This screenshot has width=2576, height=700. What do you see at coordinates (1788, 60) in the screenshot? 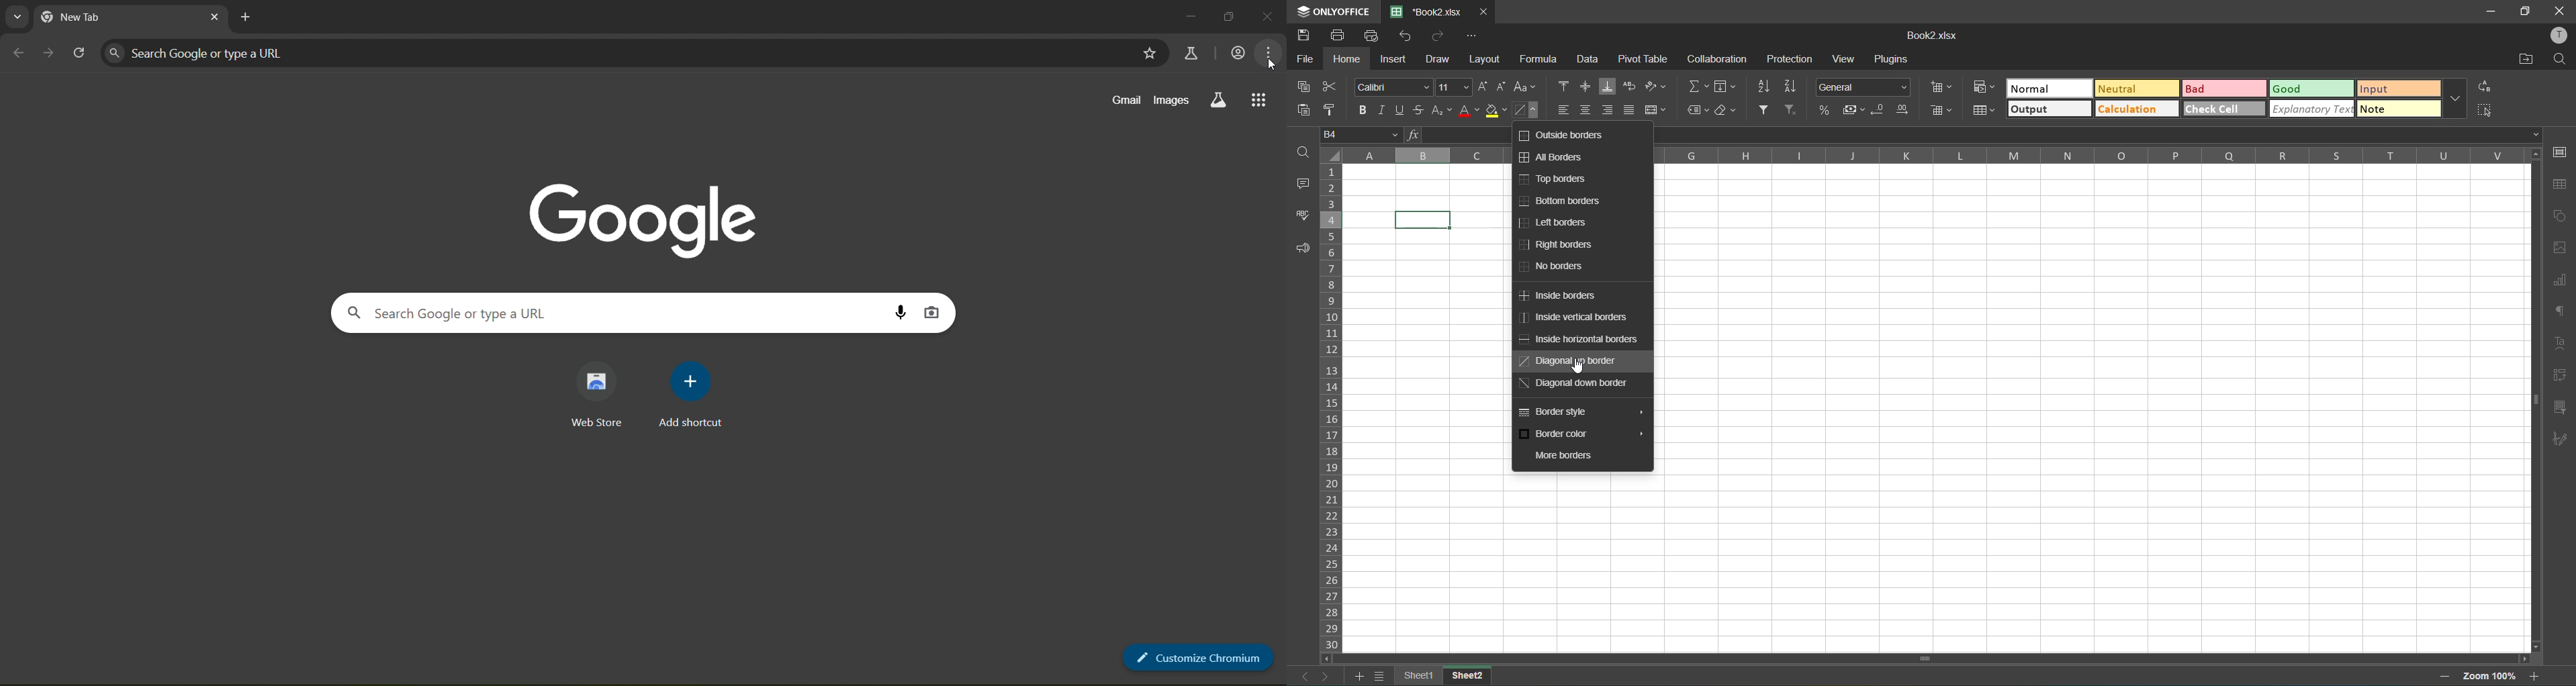
I see `protection` at bounding box center [1788, 60].